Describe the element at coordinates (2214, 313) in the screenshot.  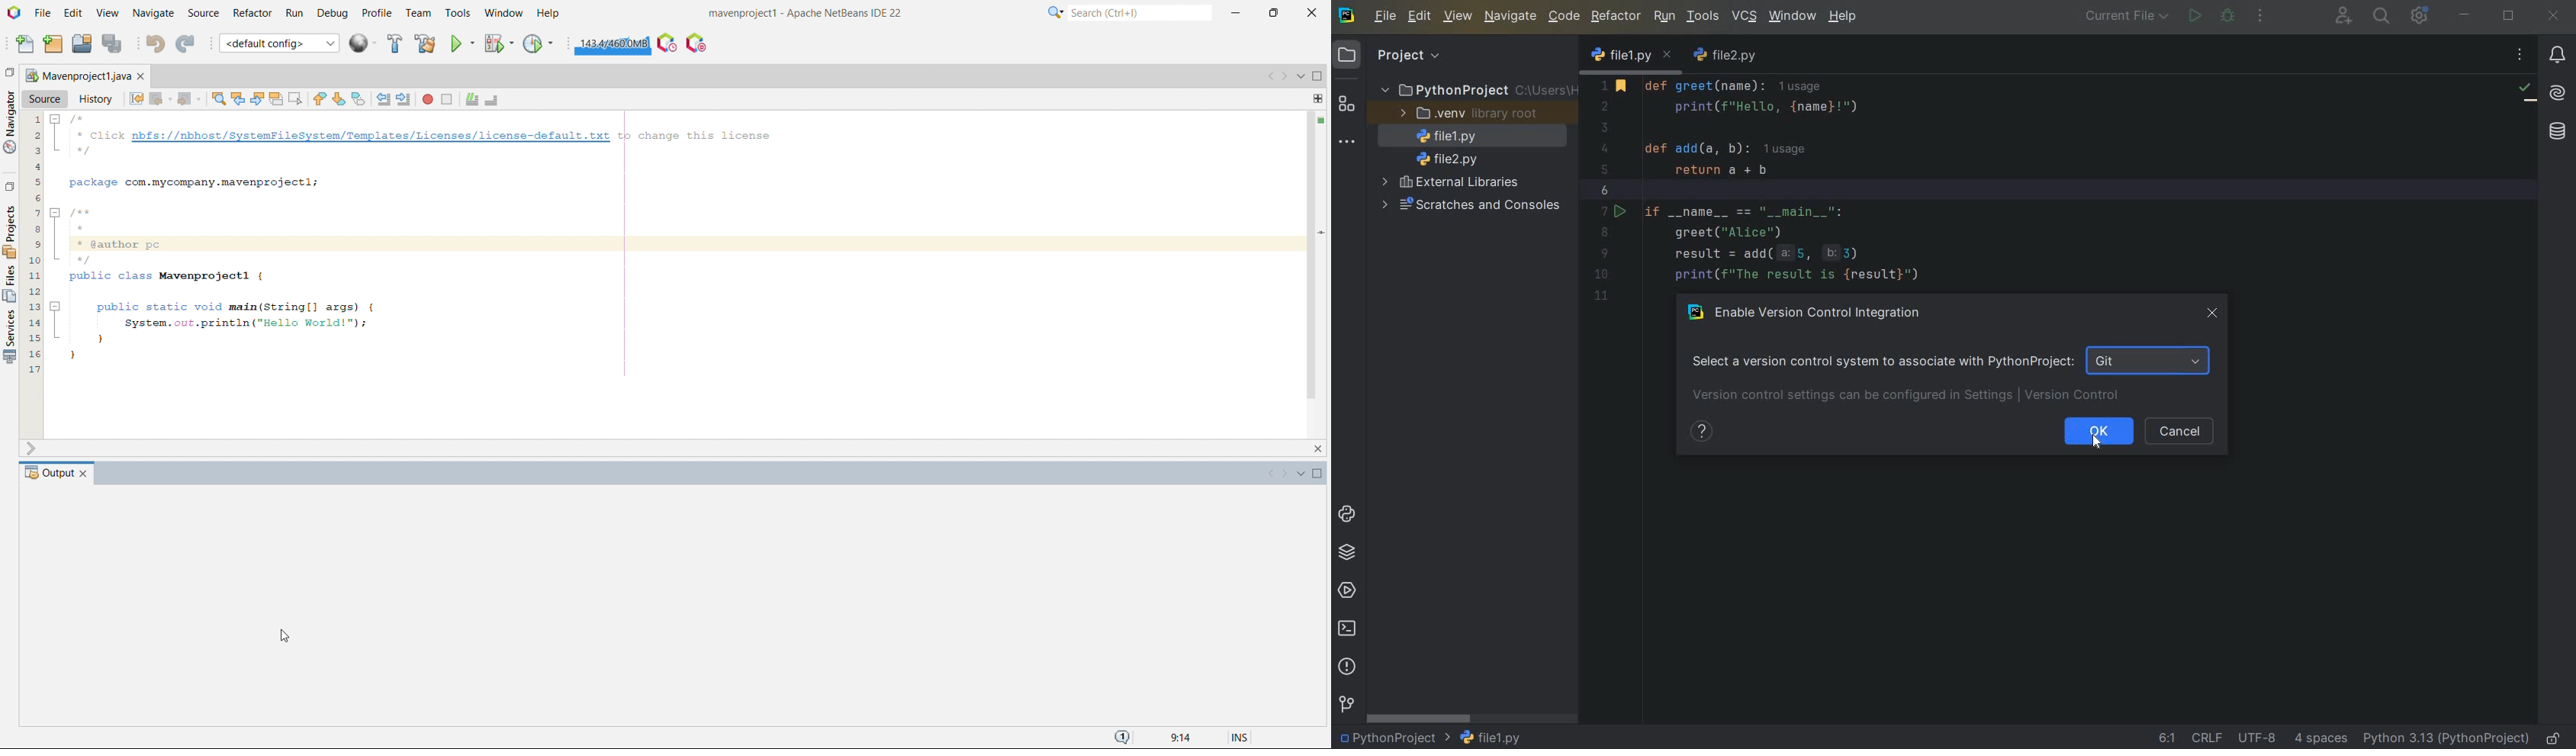
I see `close` at that location.